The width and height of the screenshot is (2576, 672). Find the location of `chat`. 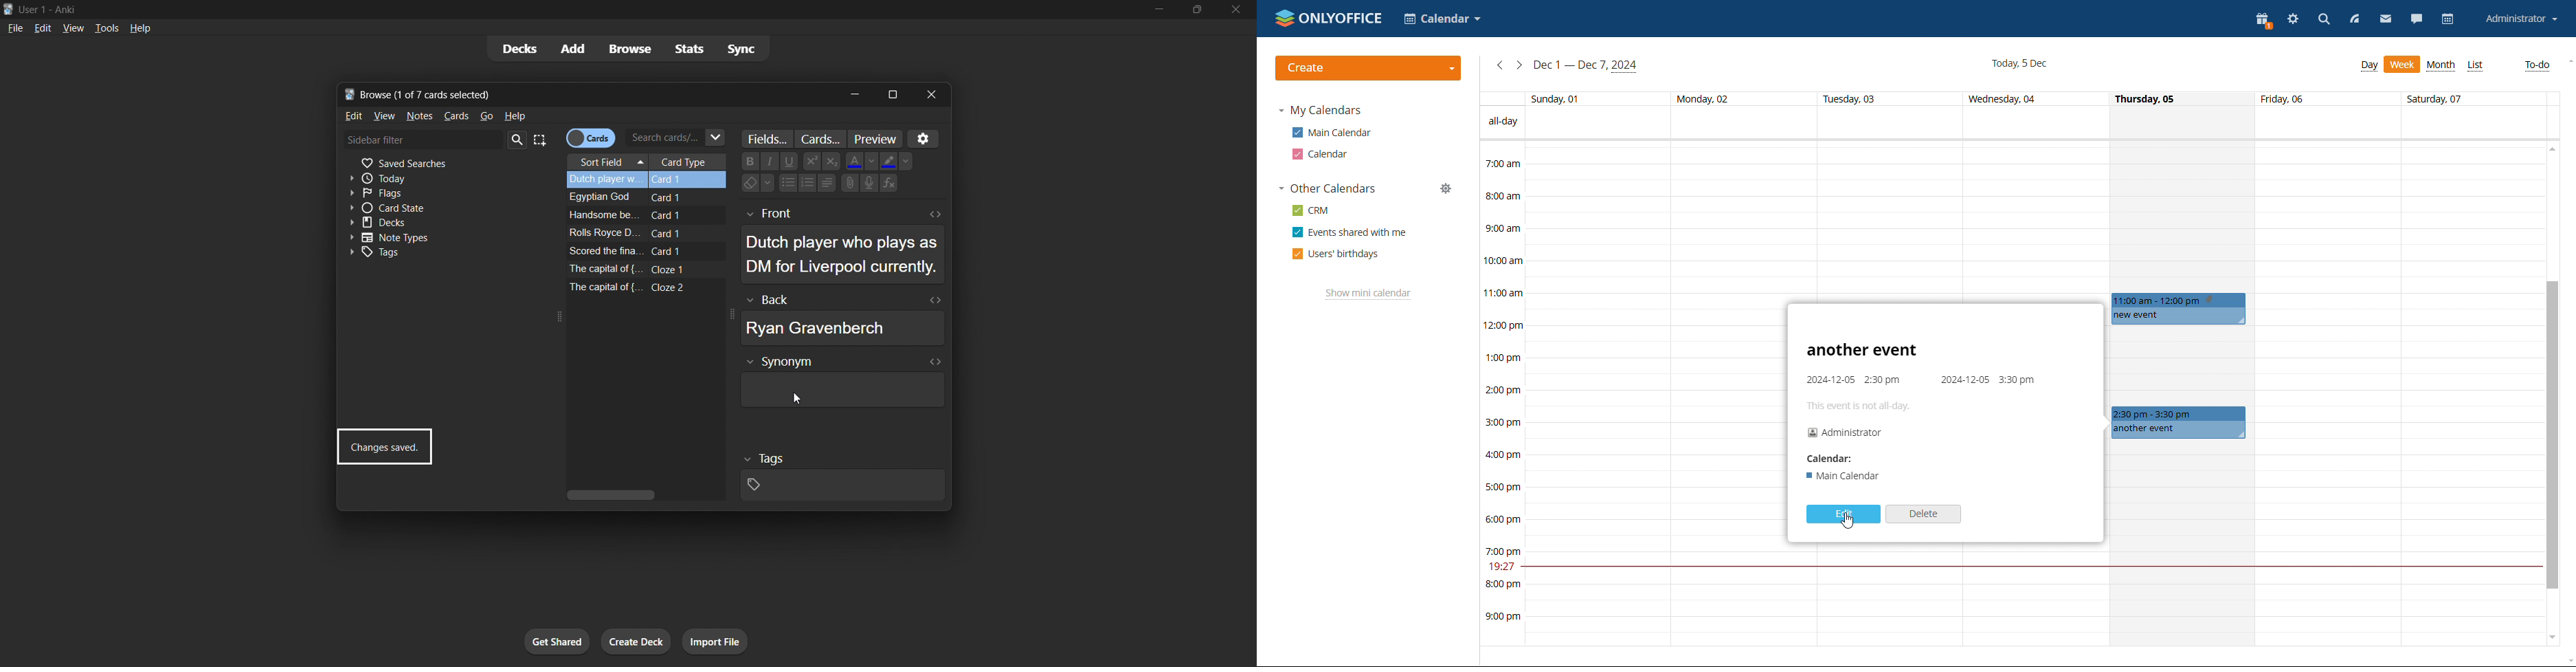

chat is located at coordinates (2417, 21).